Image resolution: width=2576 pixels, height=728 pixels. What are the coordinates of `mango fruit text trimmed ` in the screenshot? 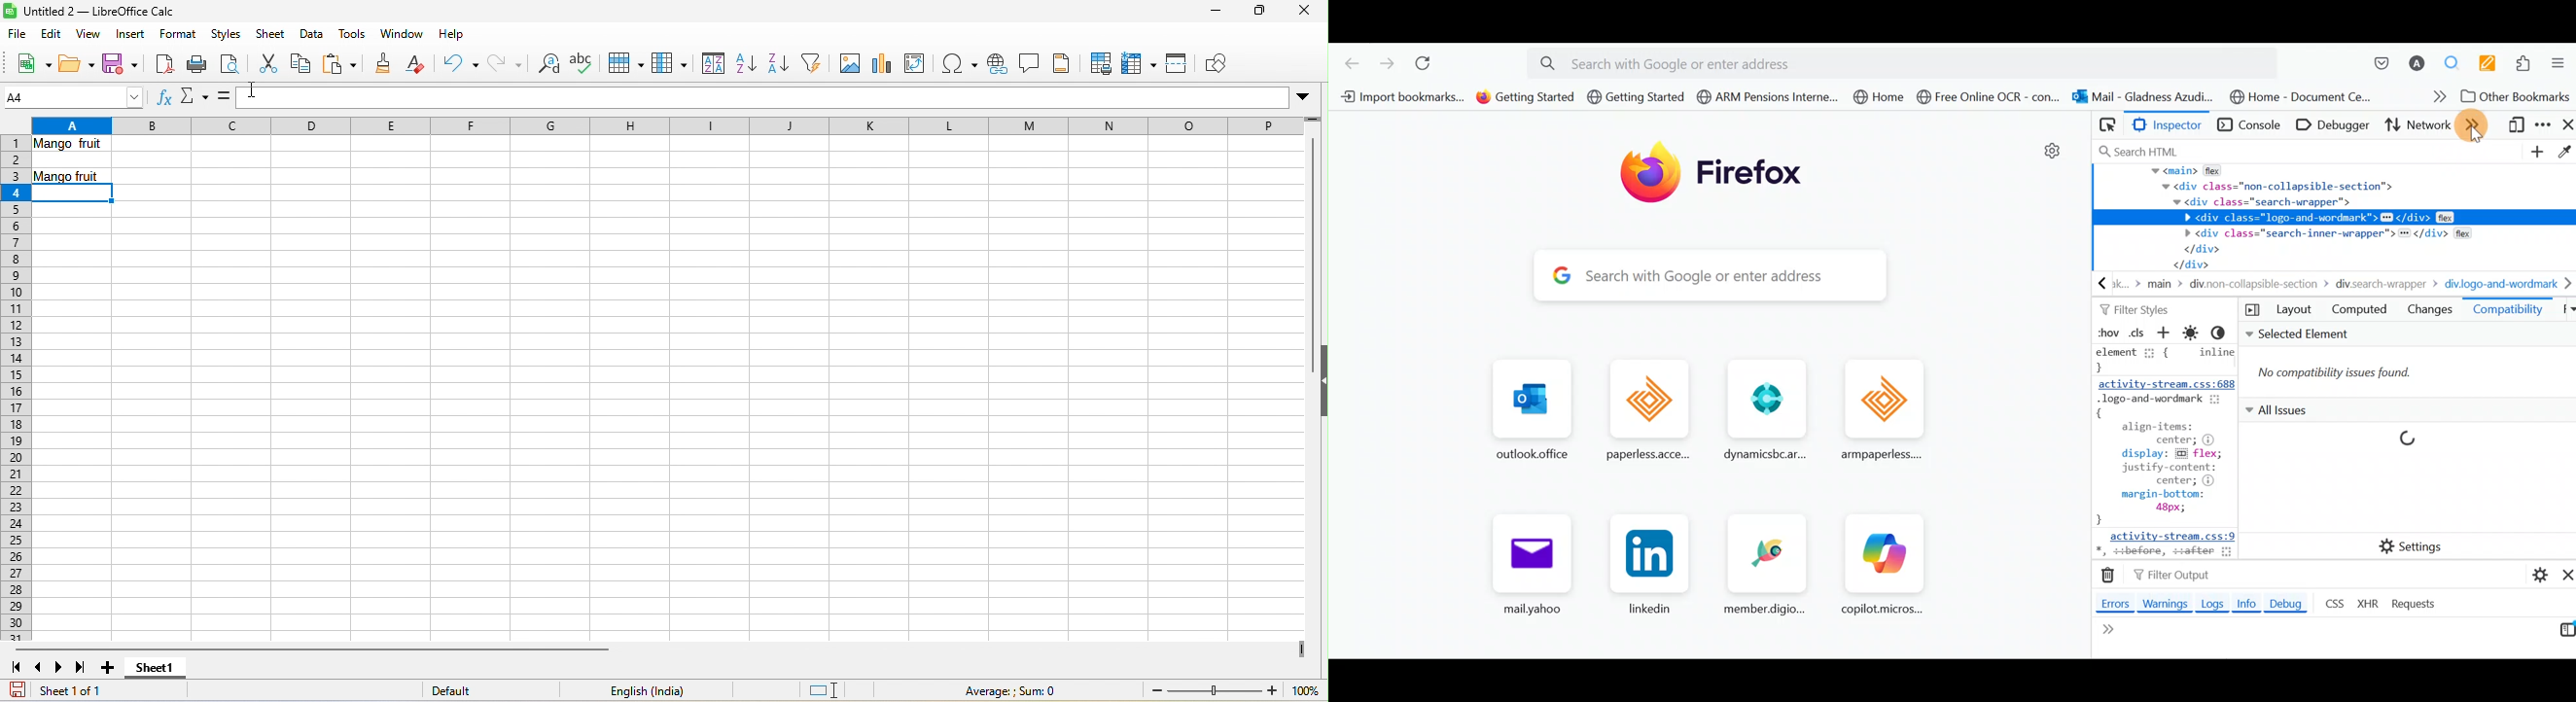 It's located at (71, 178).